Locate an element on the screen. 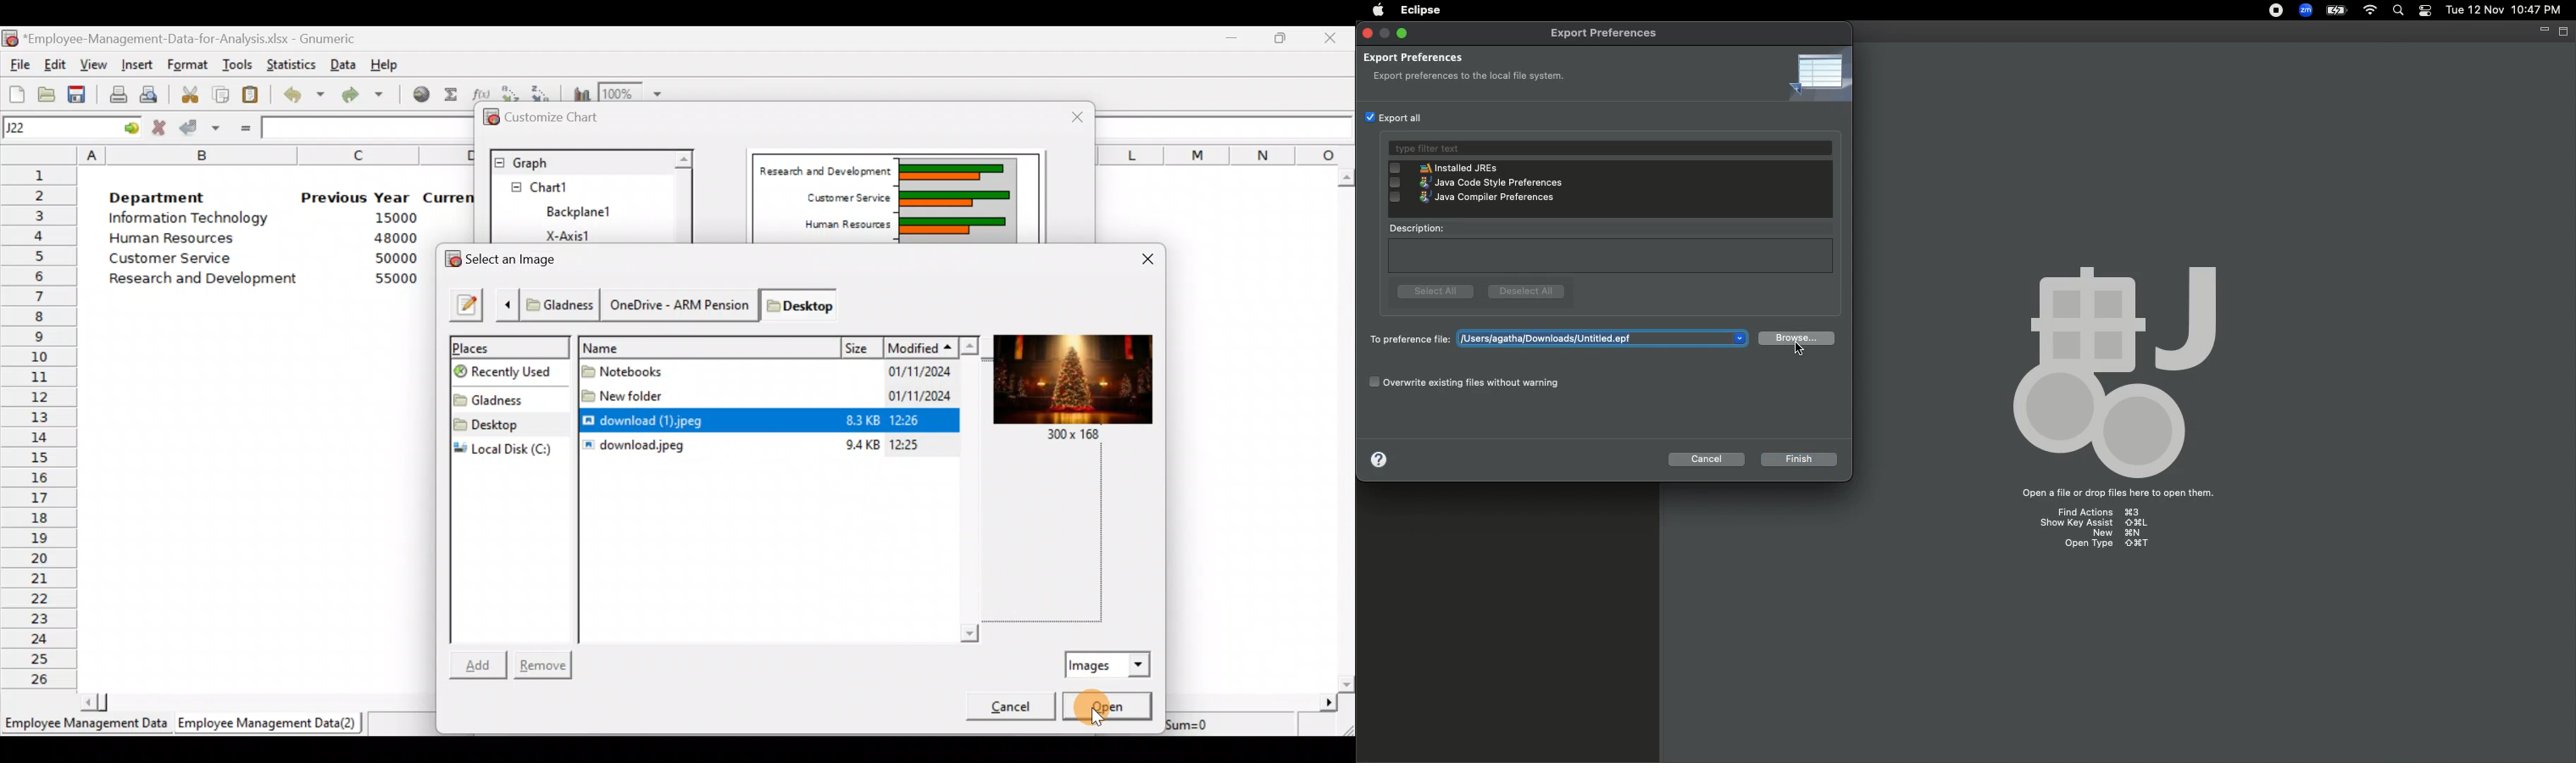  java compiler preferences is located at coordinates (1477, 198).